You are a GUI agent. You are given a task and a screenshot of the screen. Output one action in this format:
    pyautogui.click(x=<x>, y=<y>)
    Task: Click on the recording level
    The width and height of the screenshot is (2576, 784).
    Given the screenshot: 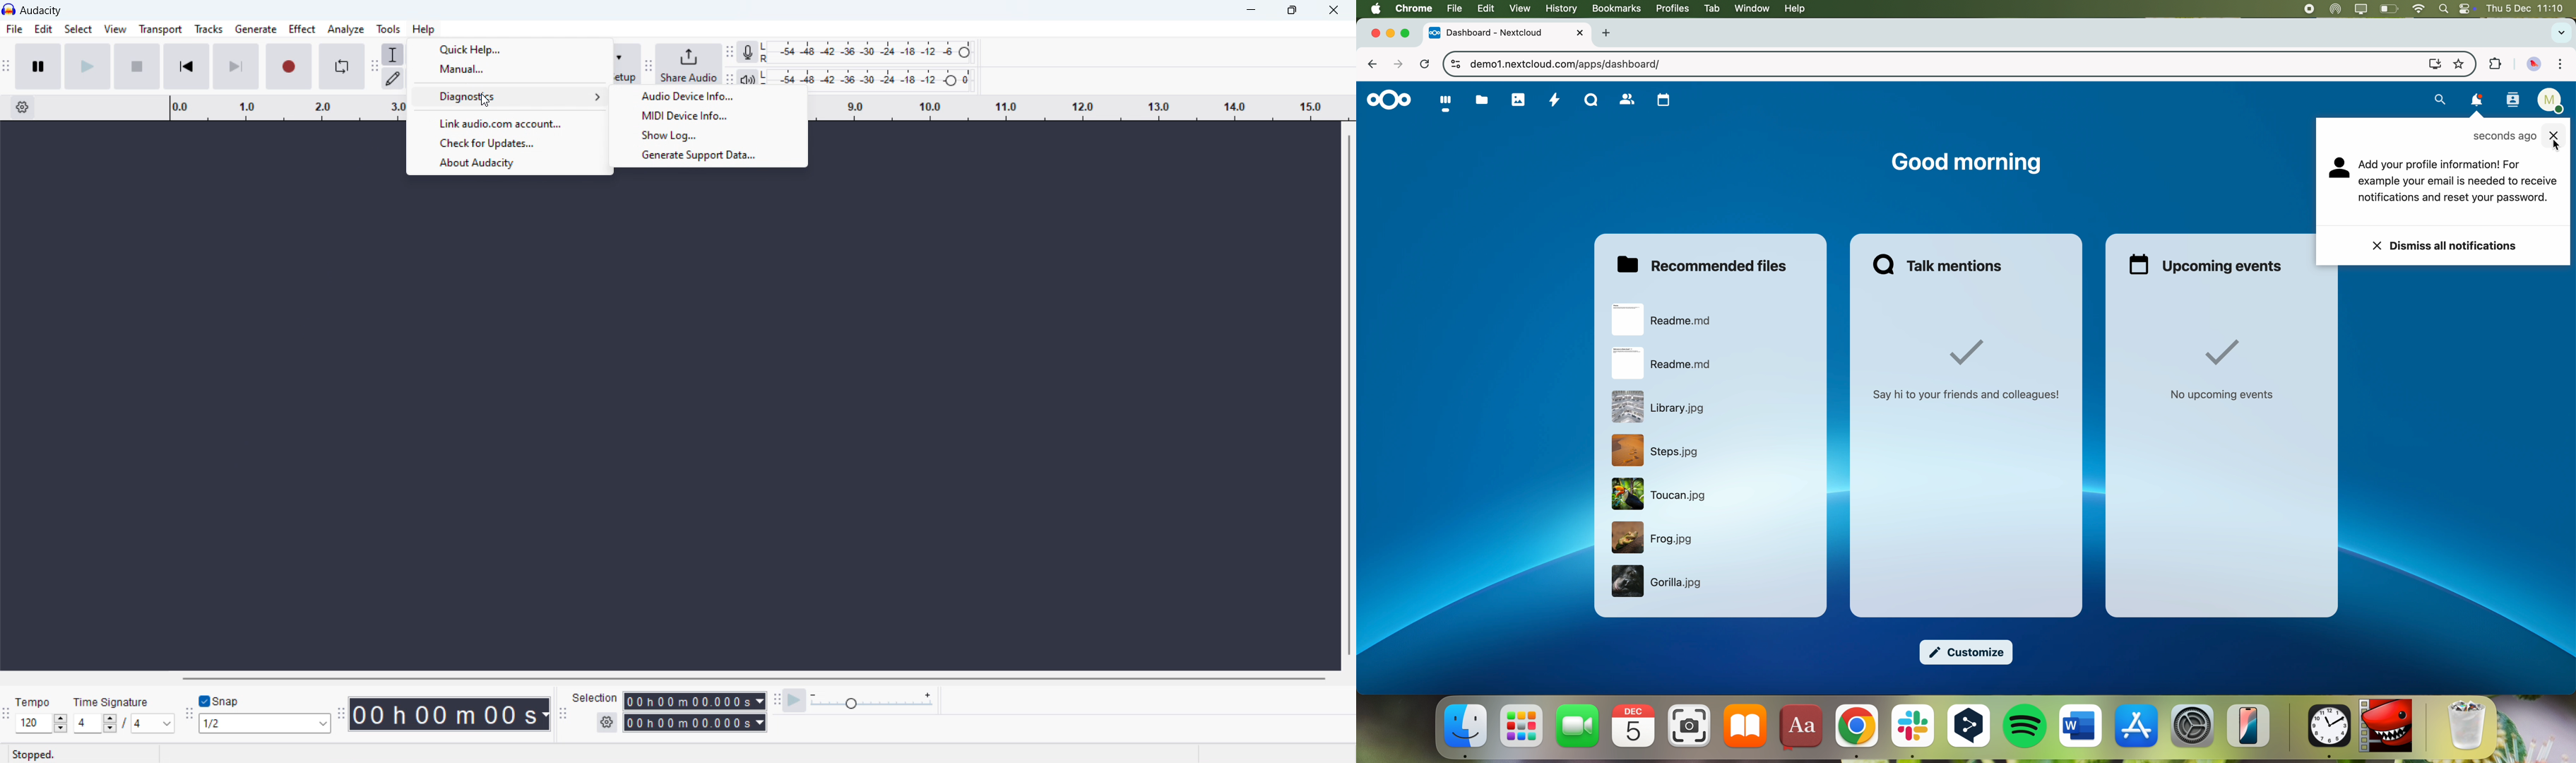 What is the action you would take?
    pyautogui.click(x=865, y=52)
    